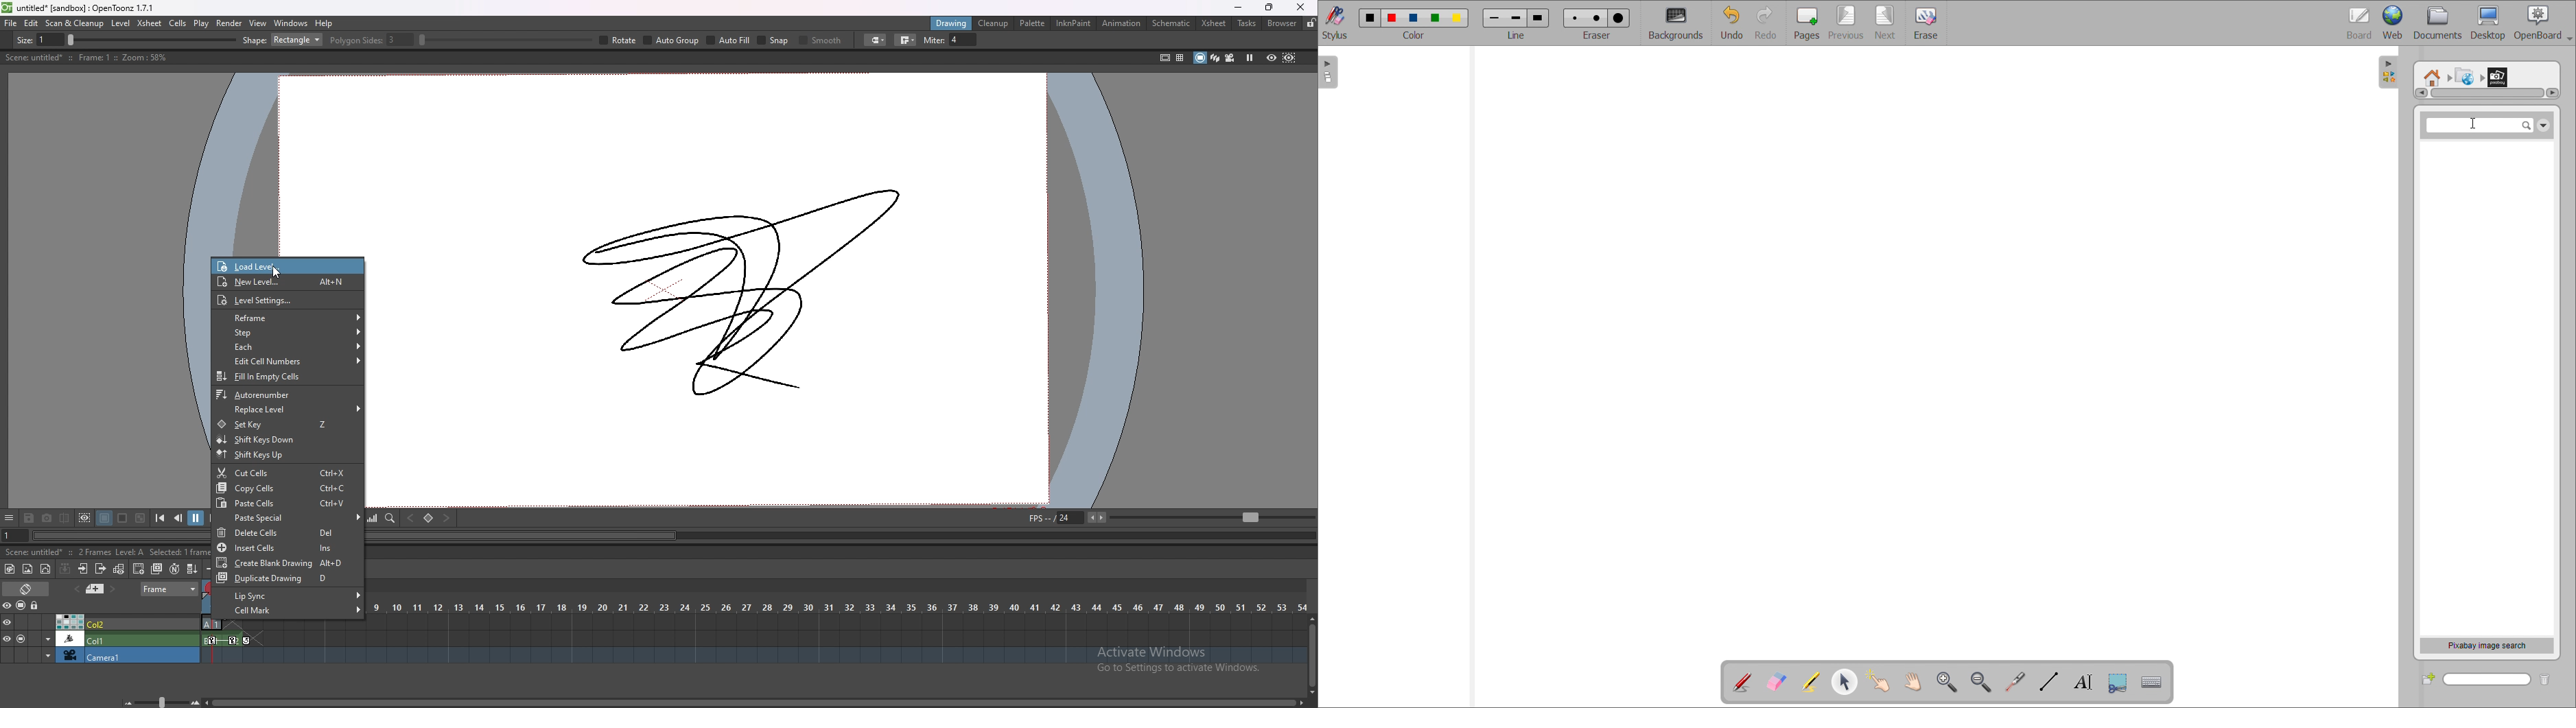 Image resolution: width=2576 pixels, height=728 pixels. What do you see at coordinates (32, 23) in the screenshot?
I see `edit` at bounding box center [32, 23].